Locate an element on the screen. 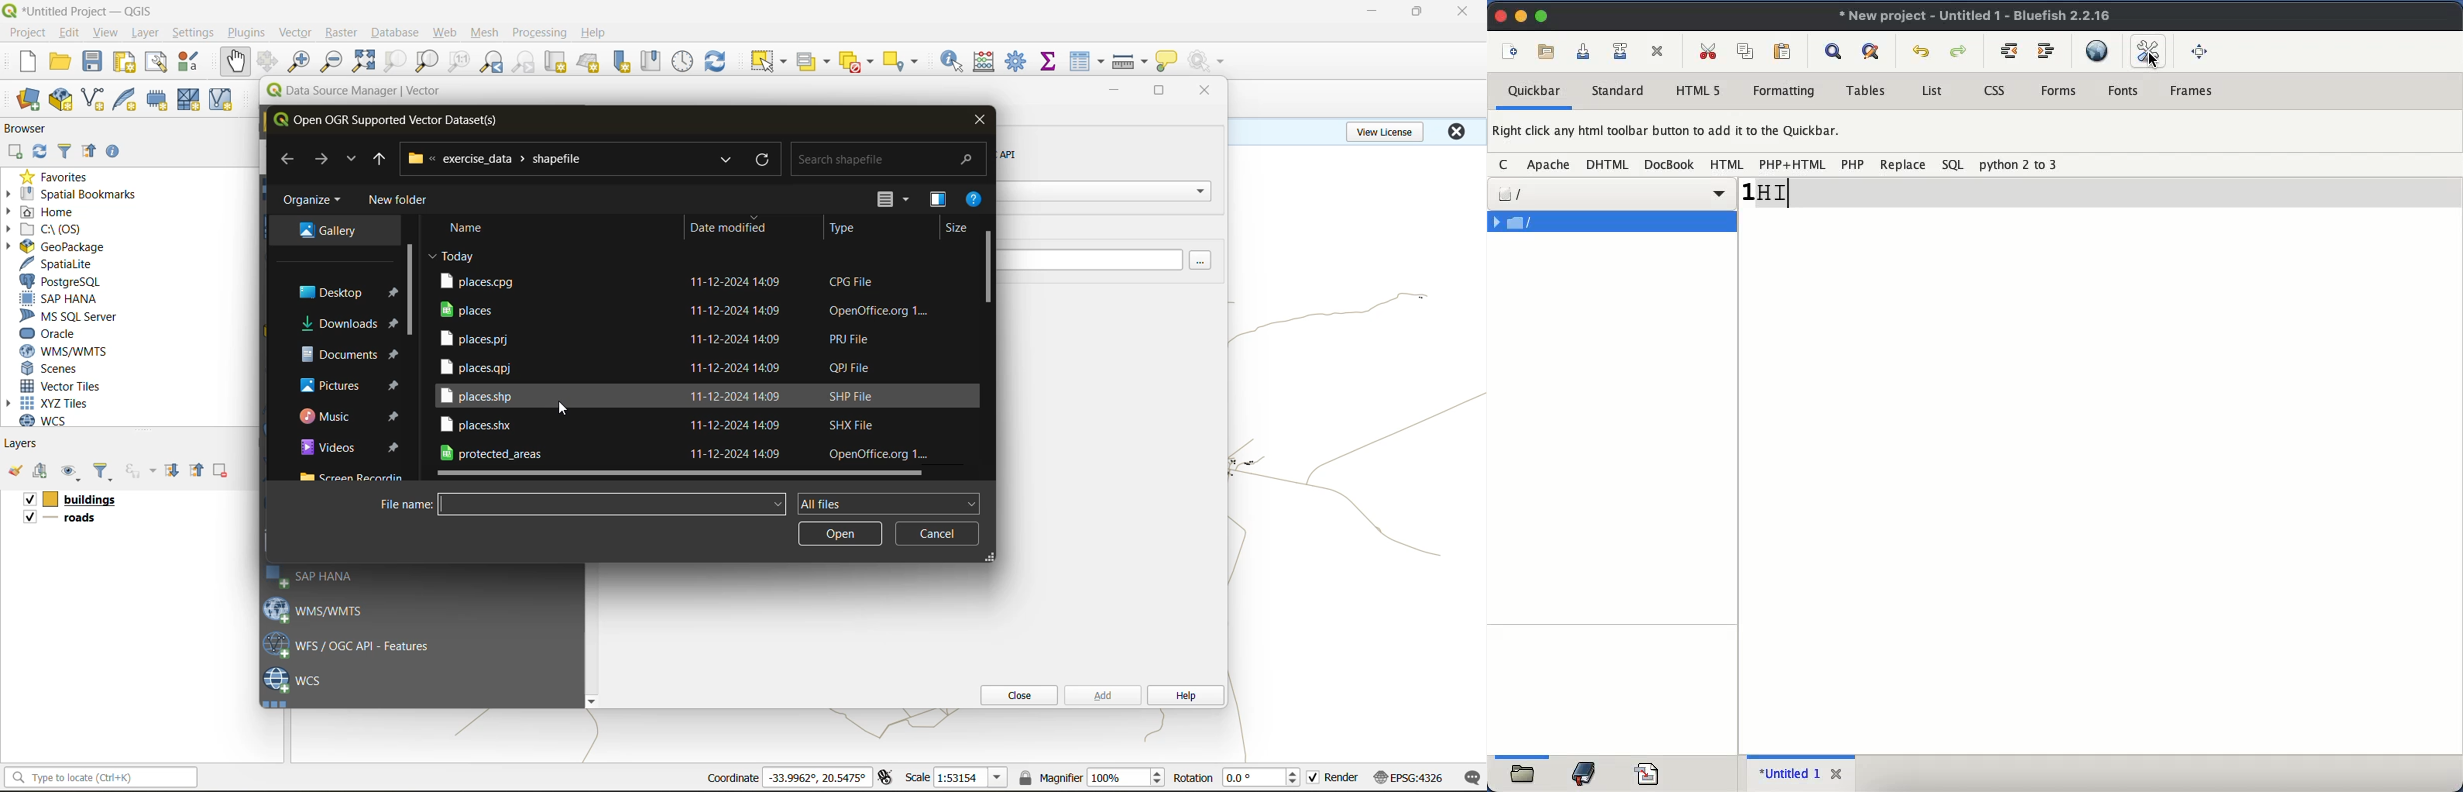 The image size is (2464, 812). forward is located at coordinates (320, 159).